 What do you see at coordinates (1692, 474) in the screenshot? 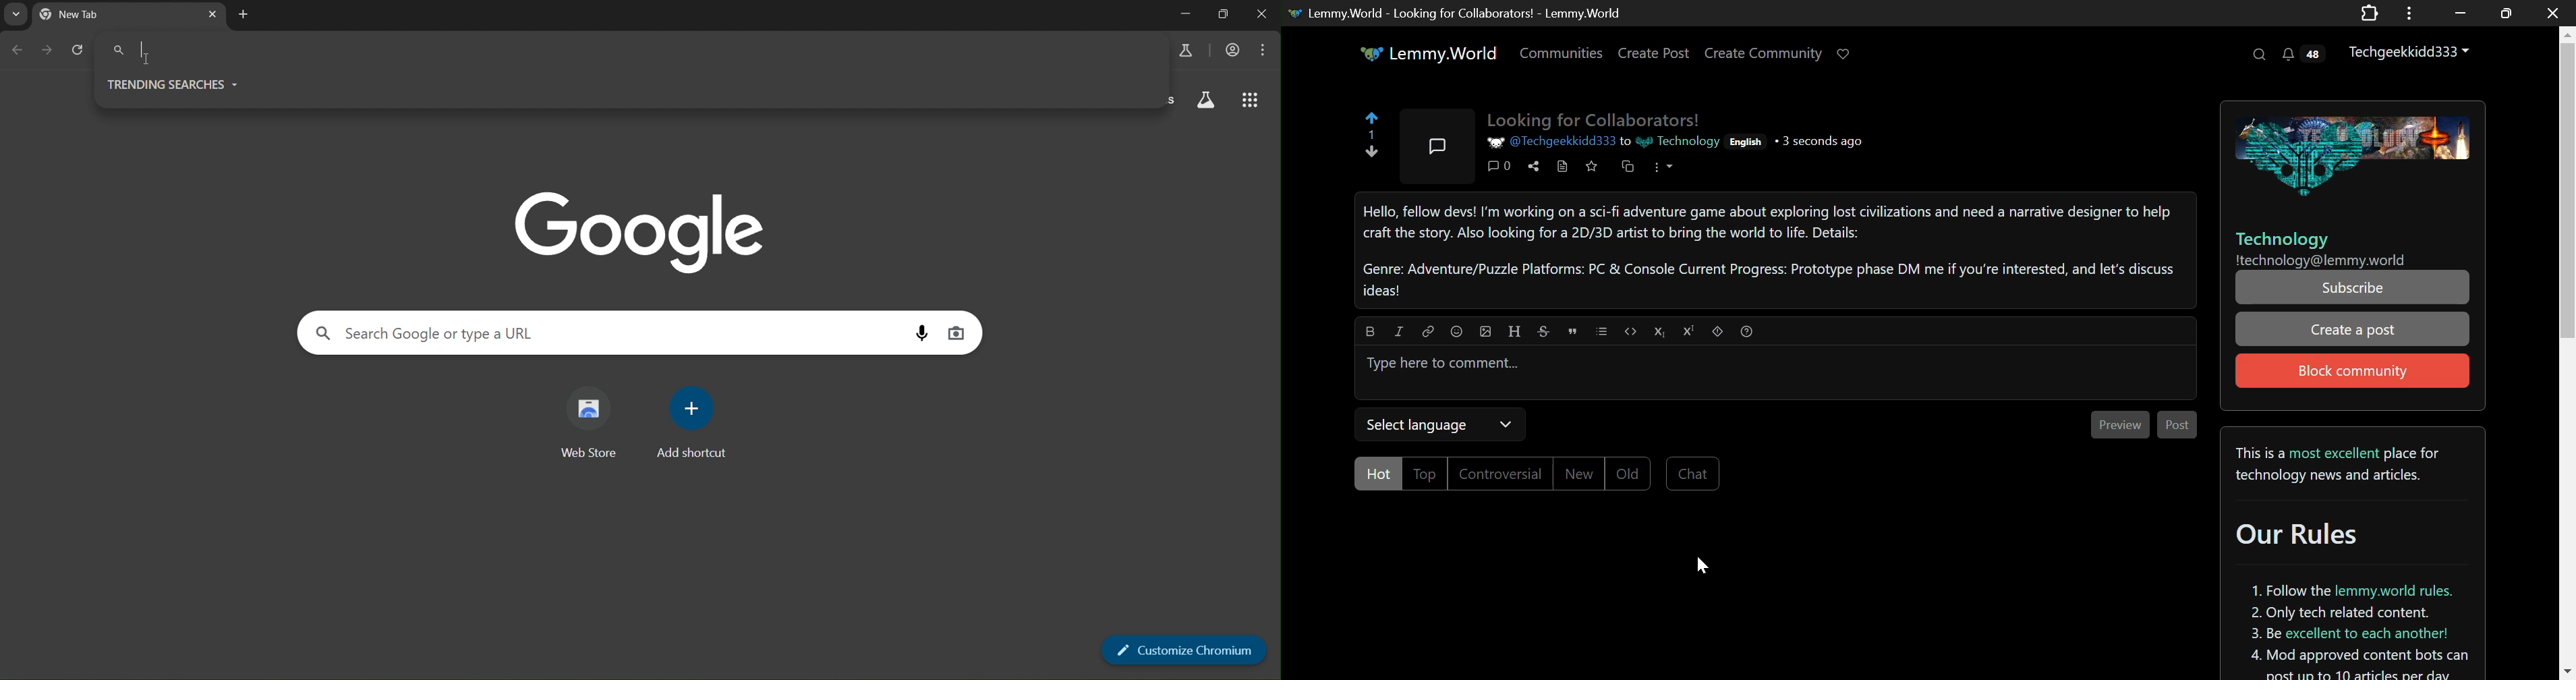
I see `Chat` at bounding box center [1692, 474].